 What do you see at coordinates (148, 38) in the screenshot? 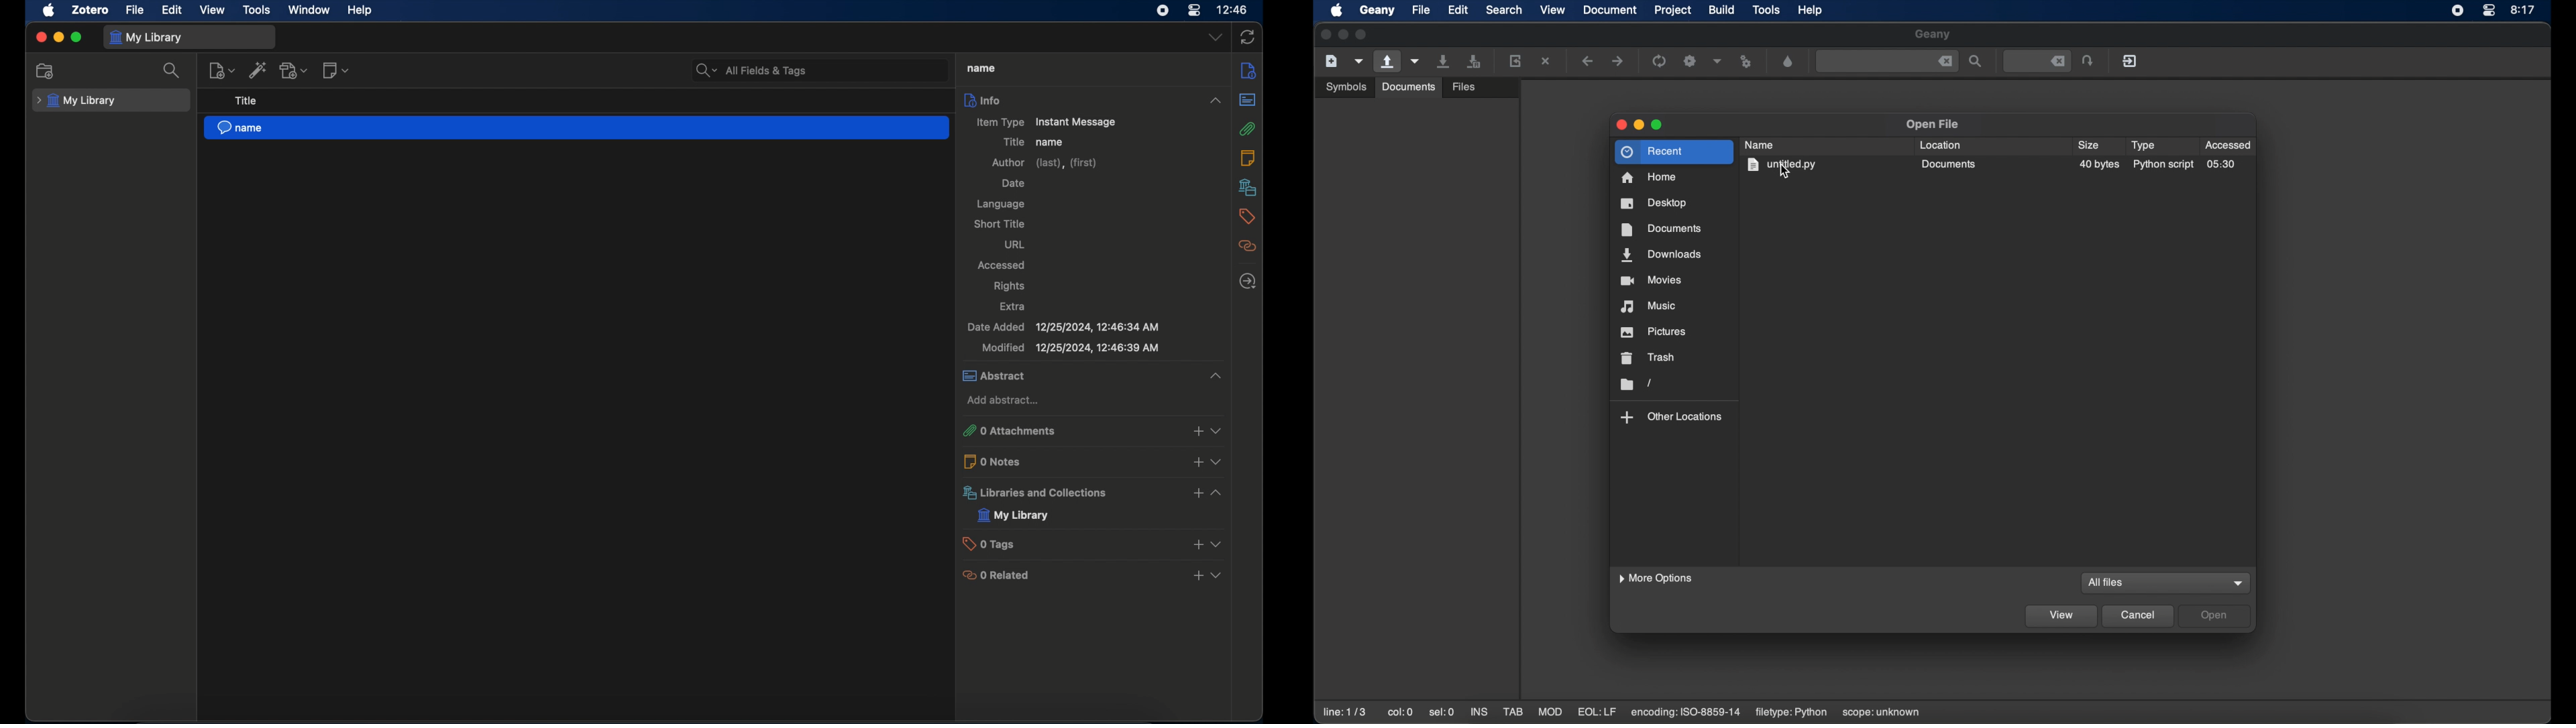
I see `my library` at bounding box center [148, 38].